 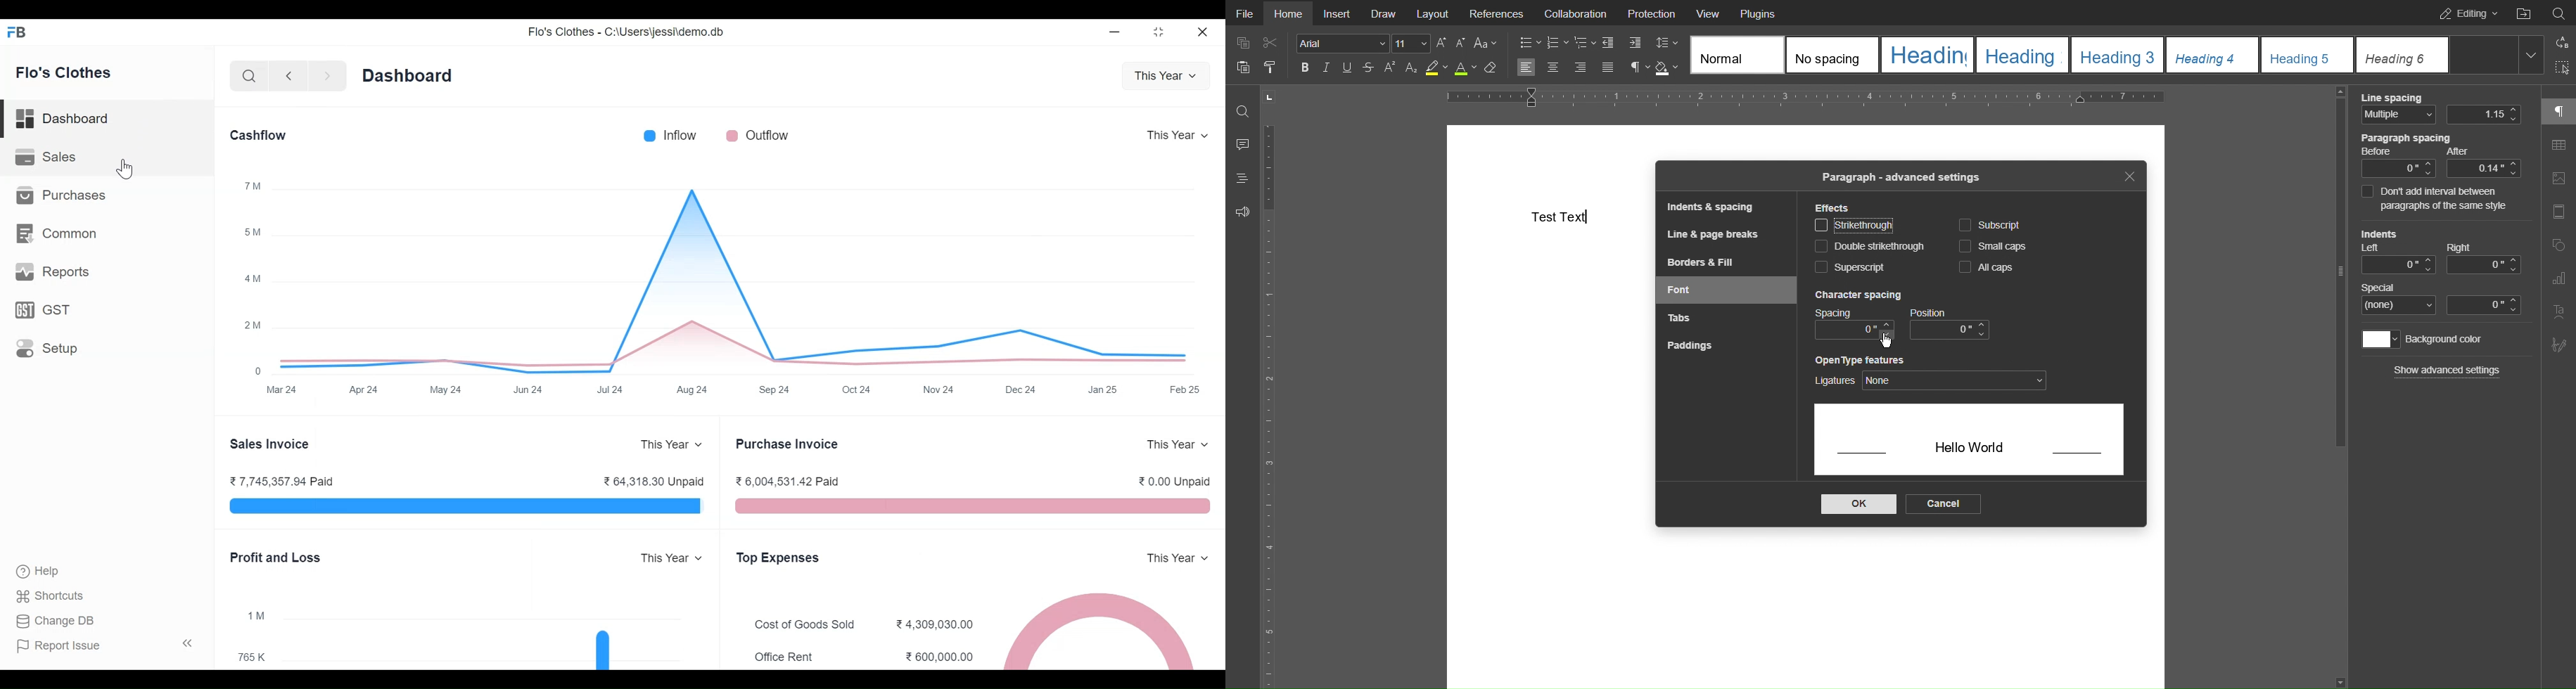 I want to click on Top Expenses, so click(x=778, y=558).